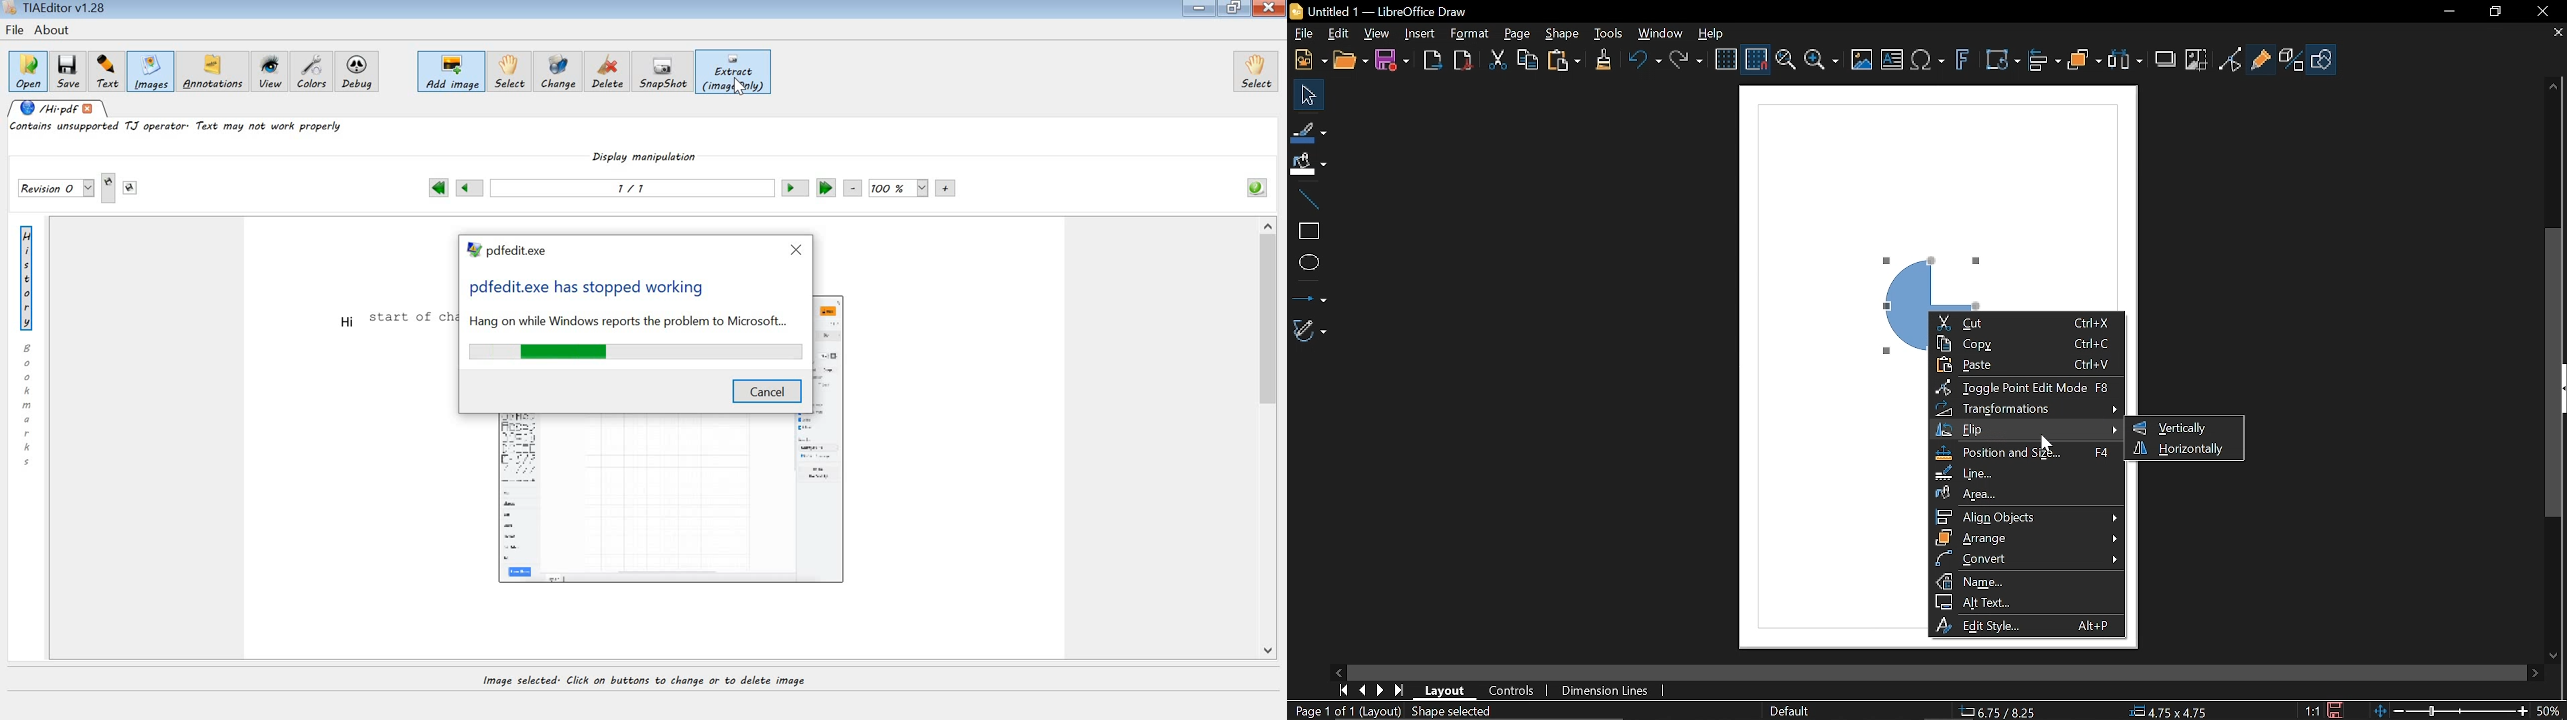  I want to click on image selected. click on buttons to change or delete image, so click(665, 682).